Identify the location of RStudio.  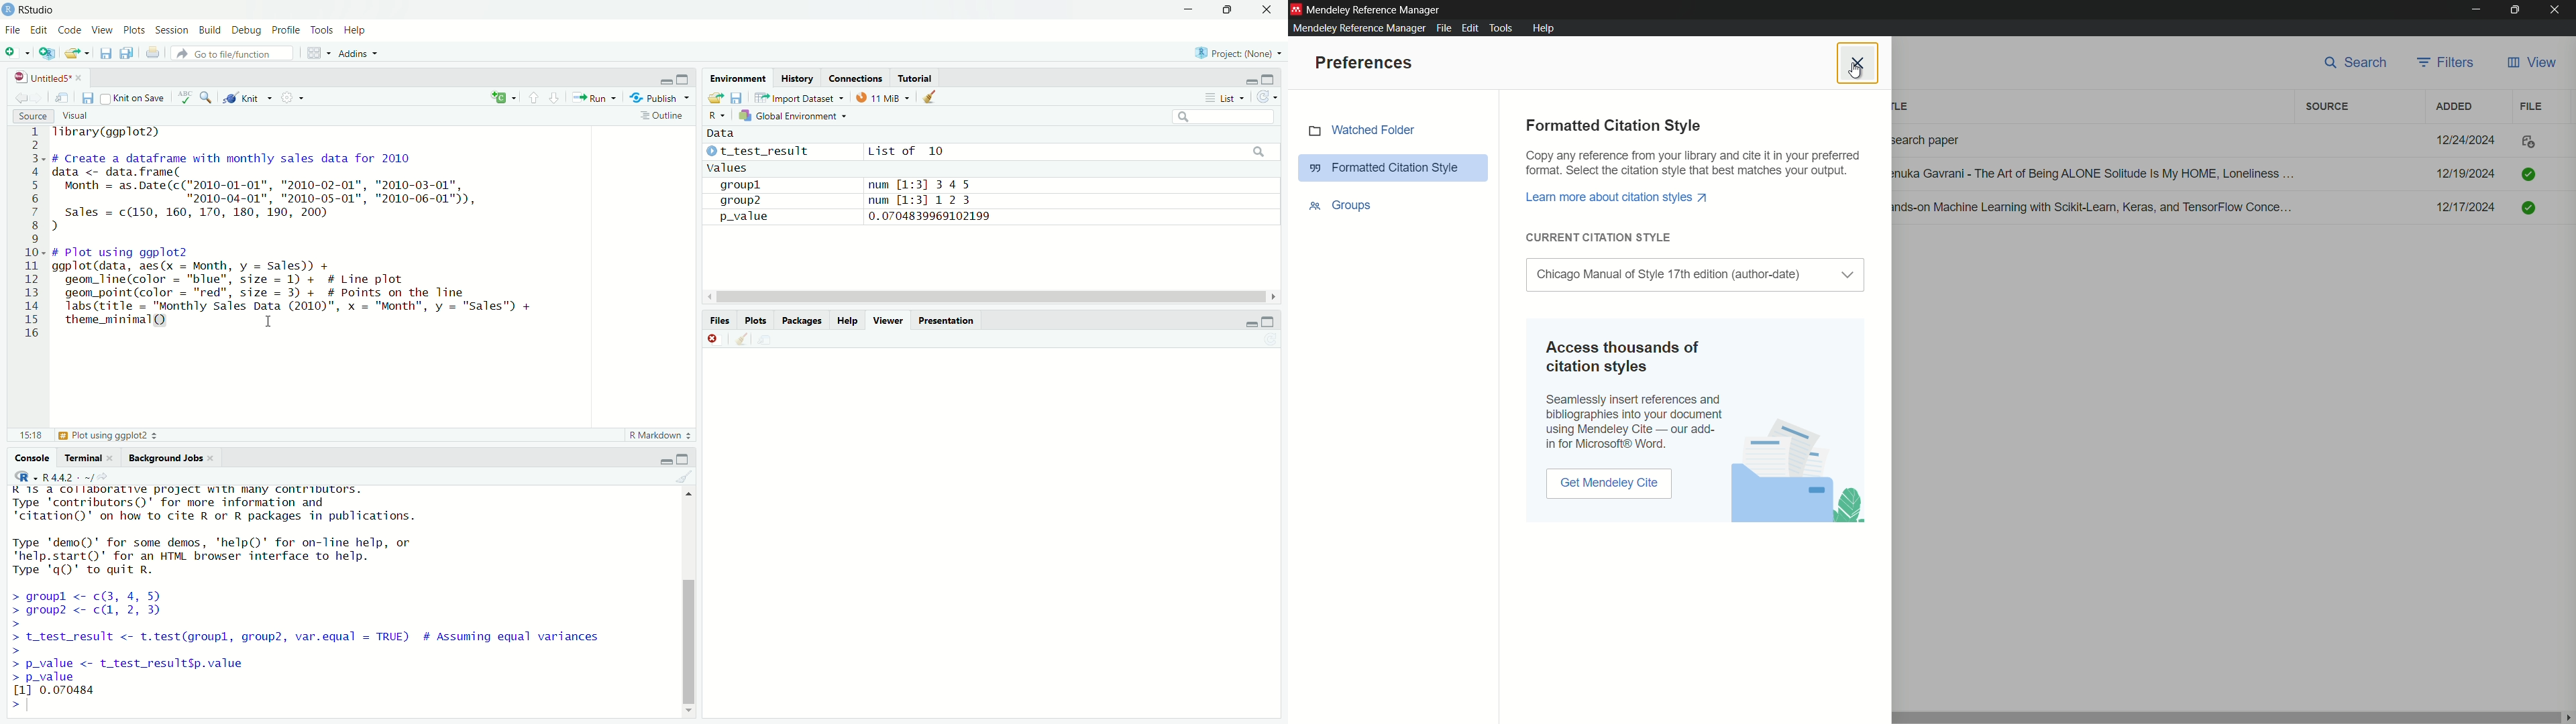
(33, 9).